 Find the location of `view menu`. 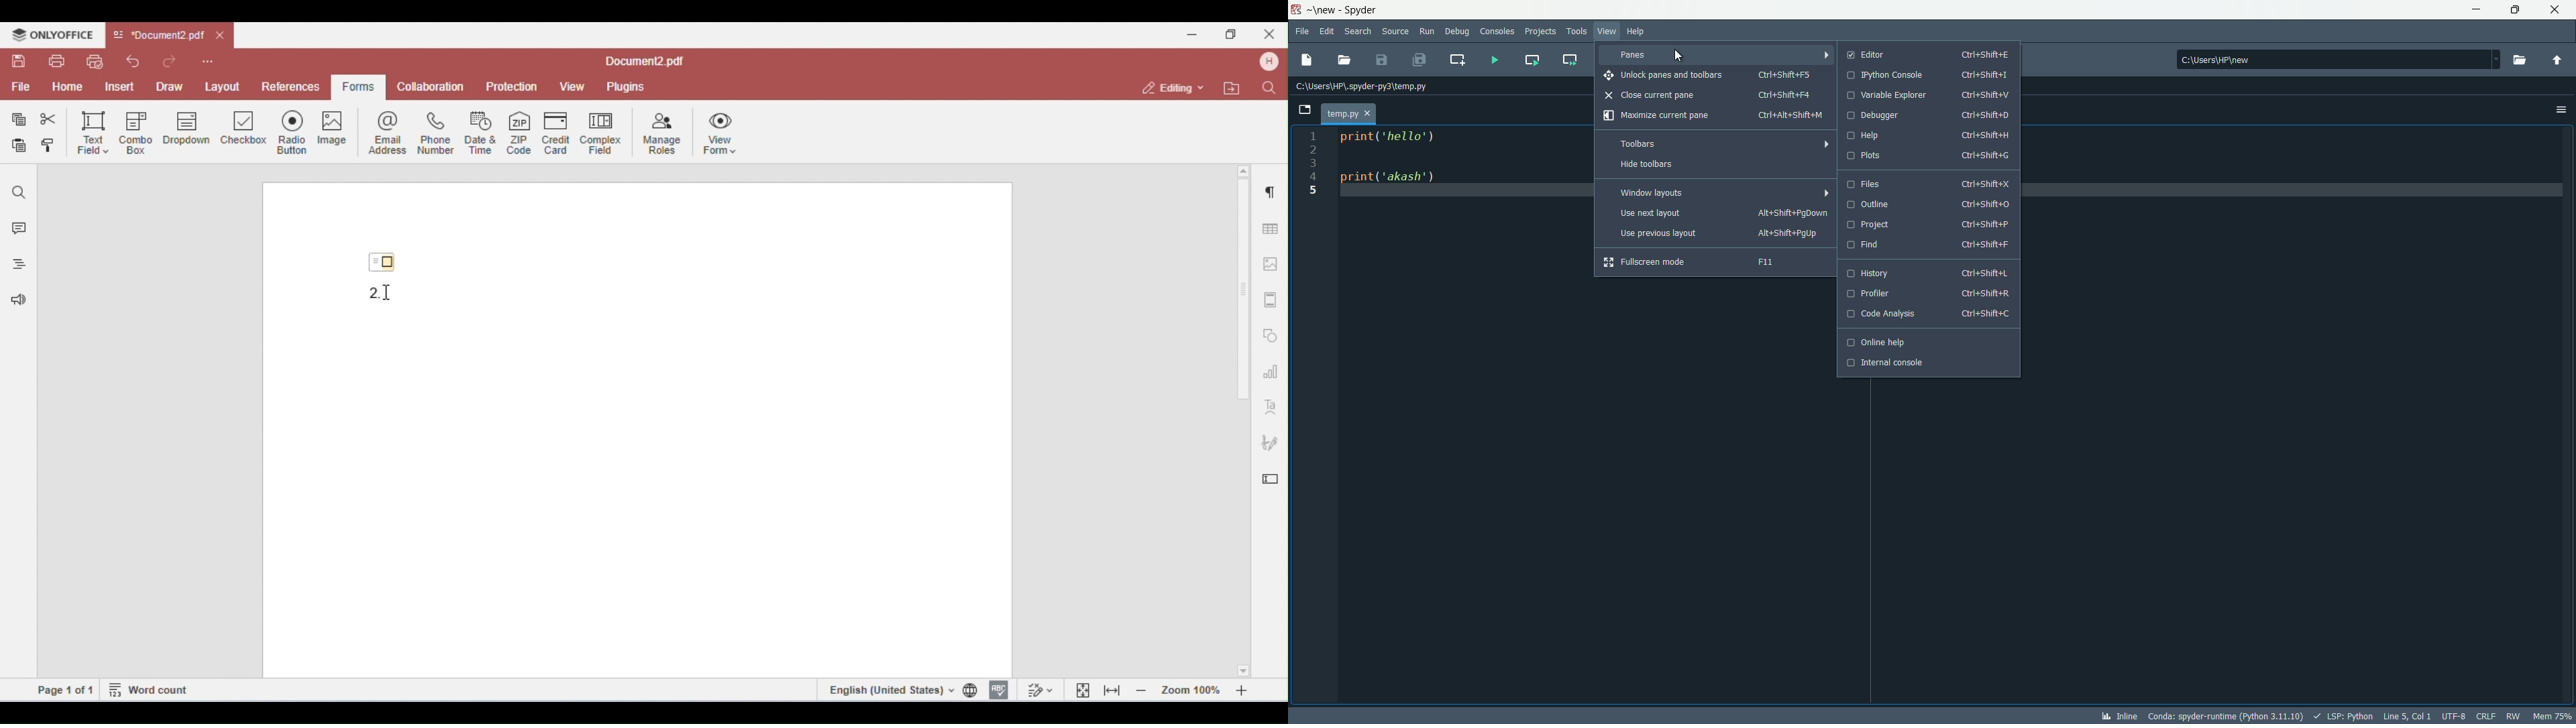

view menu is located at coordinates (1608, 30).